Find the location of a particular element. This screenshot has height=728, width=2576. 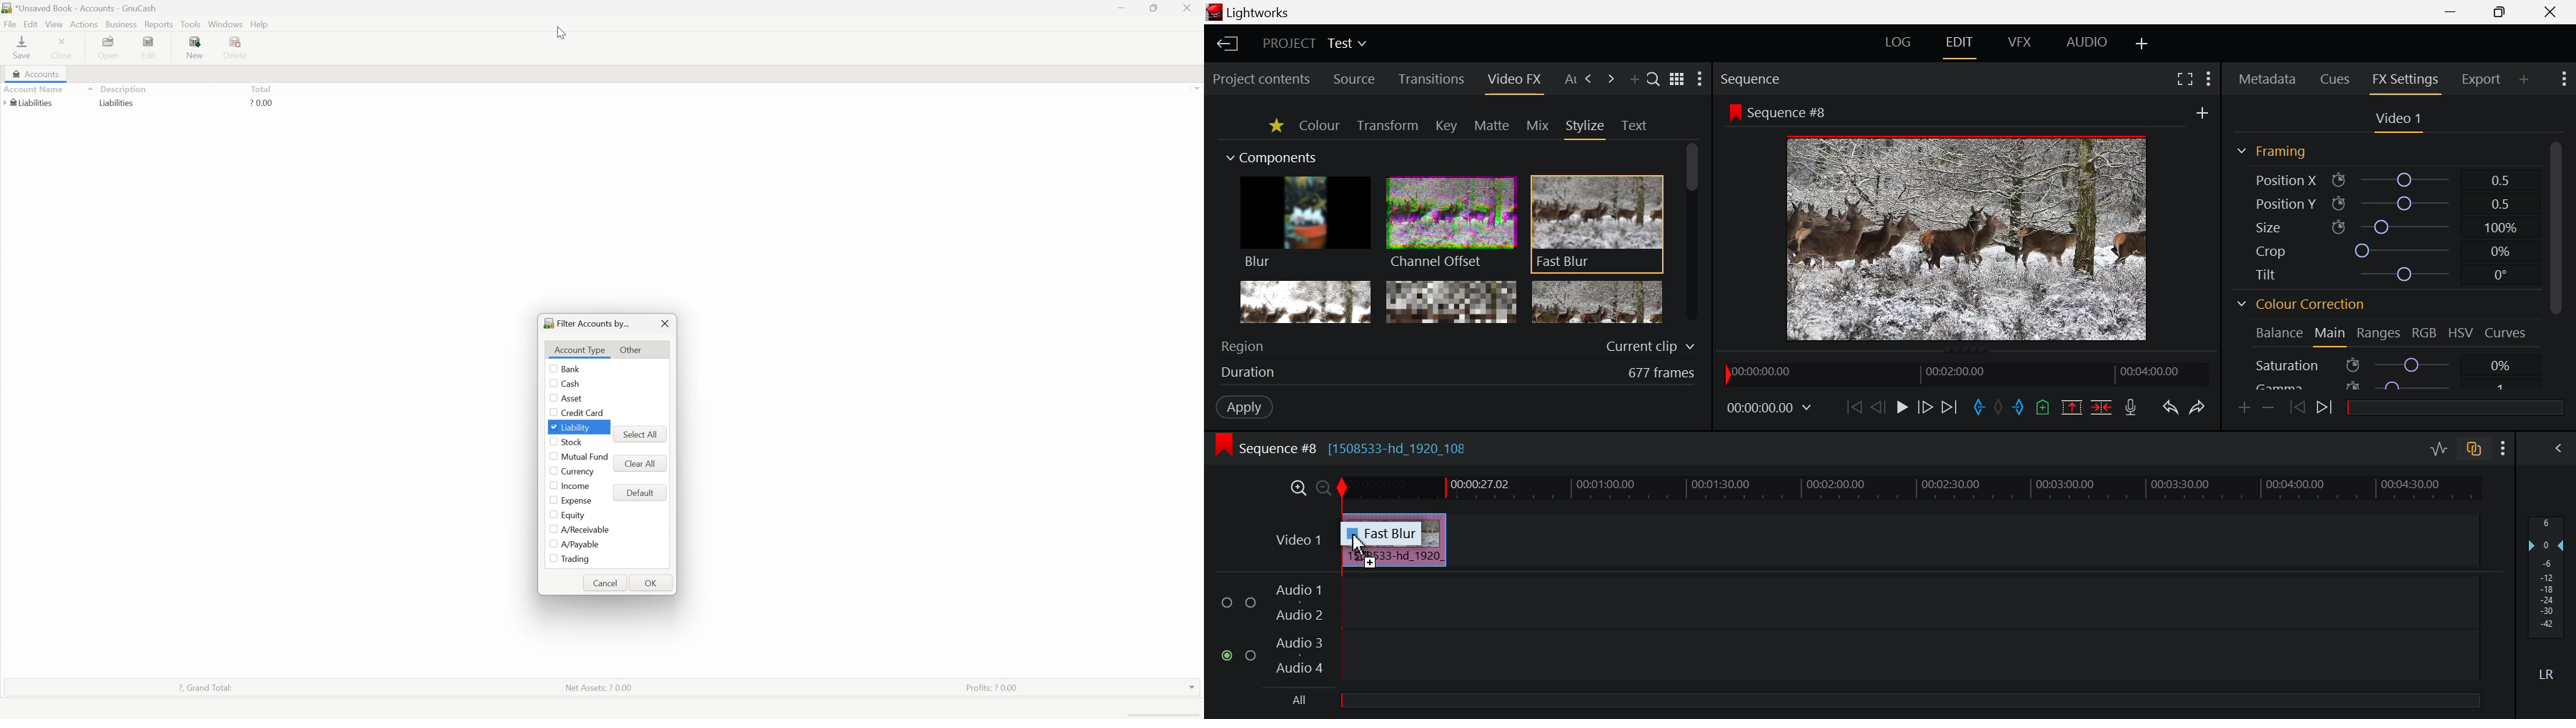

Checkbox is located at coordinates (550, 515).